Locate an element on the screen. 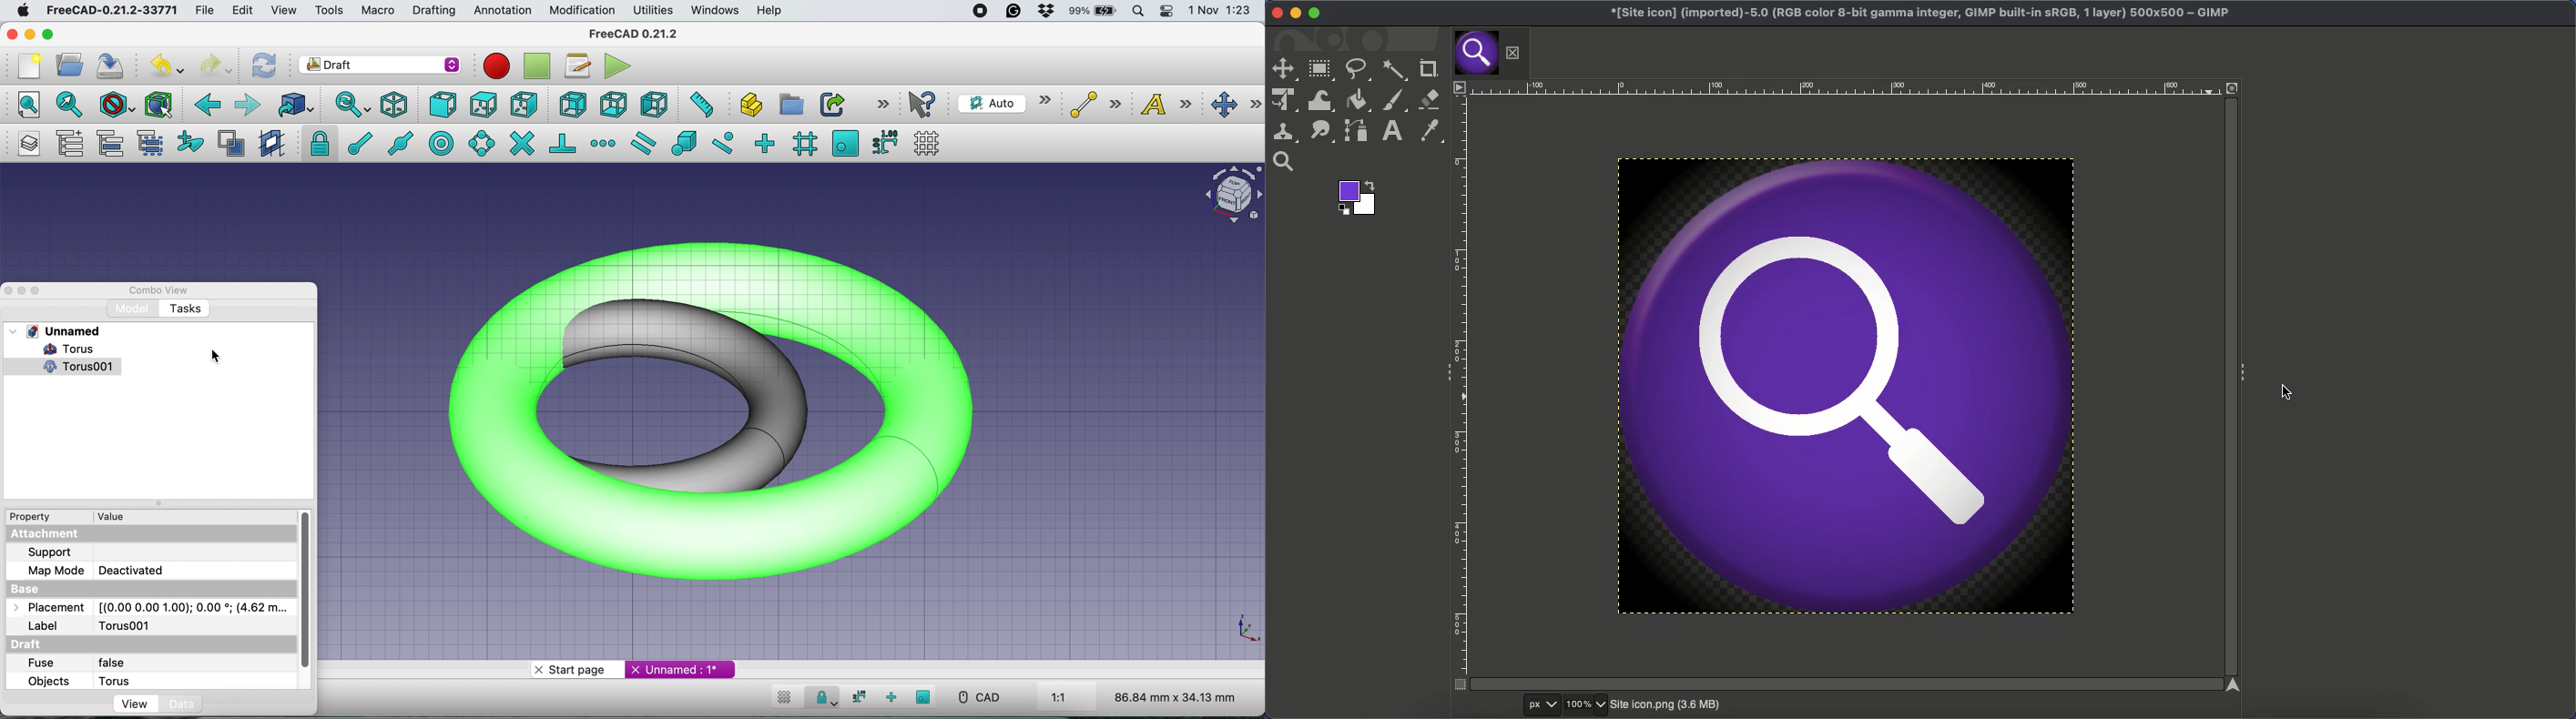 The image size is (2576, 728). freeCAD 0.21.2 is located at coordinates (633, 34).